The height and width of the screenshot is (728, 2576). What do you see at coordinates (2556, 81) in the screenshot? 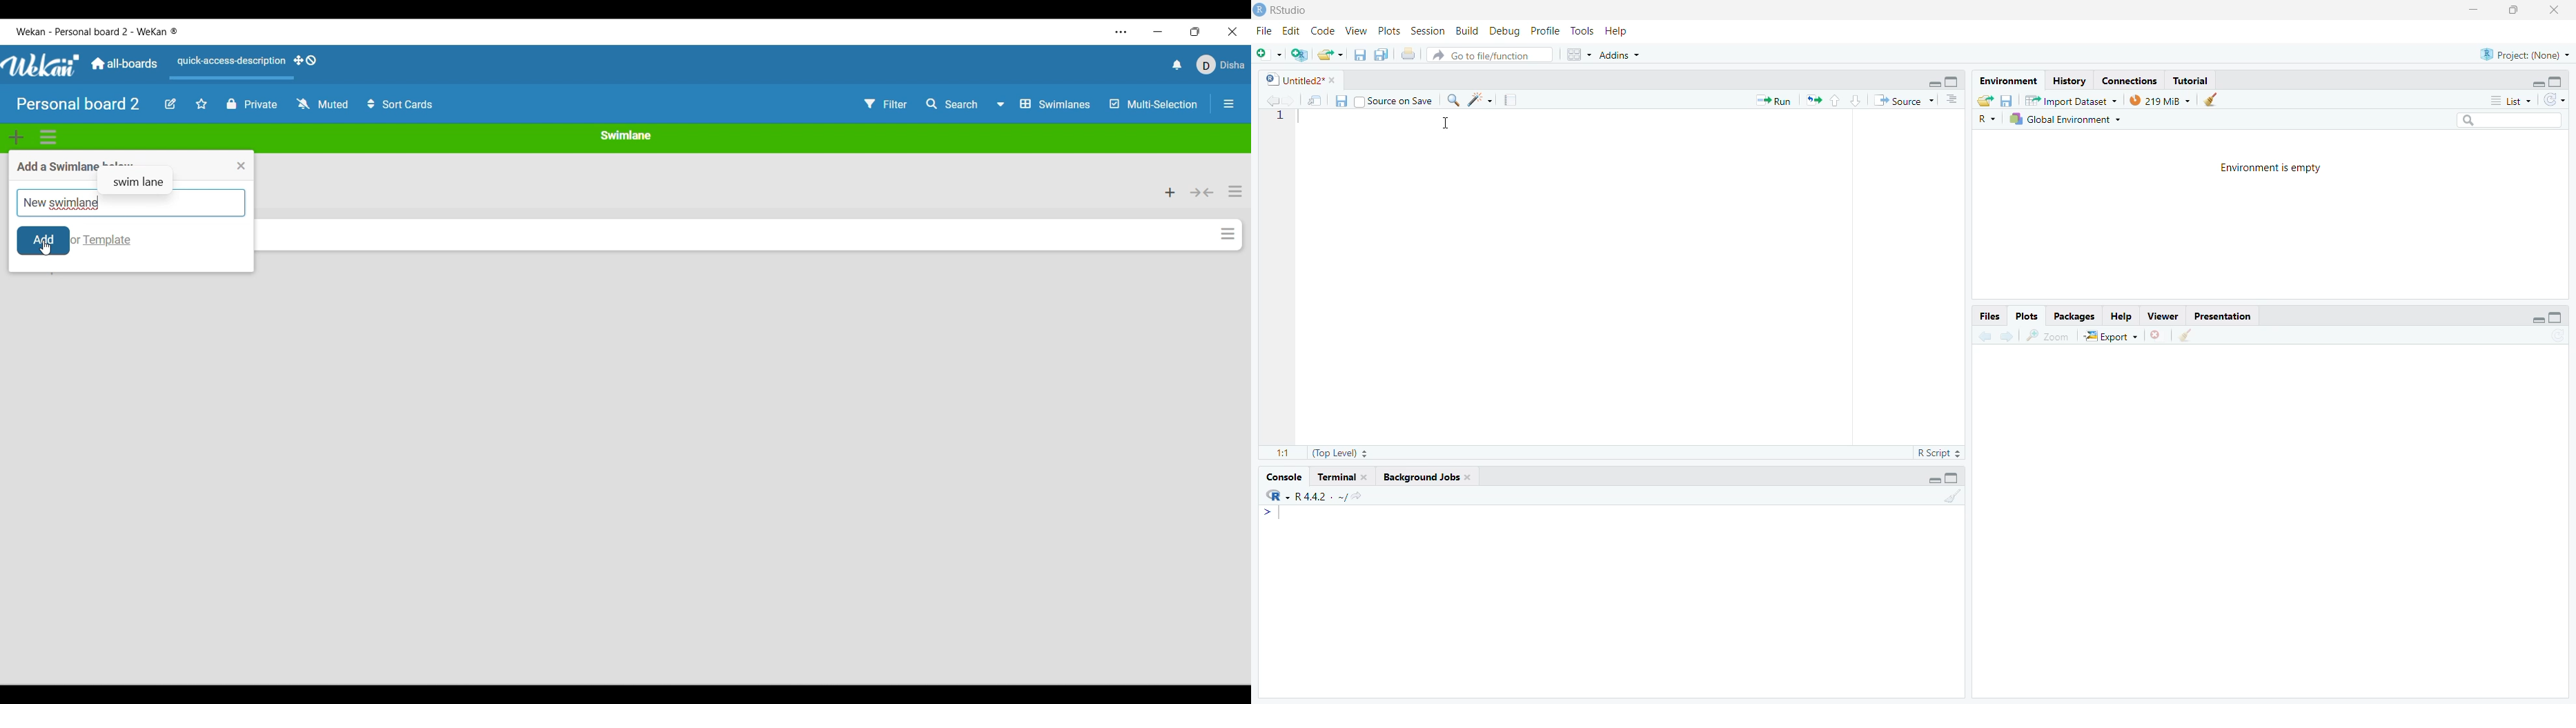
I see `Full Height` at bounding box center [2556, 81].